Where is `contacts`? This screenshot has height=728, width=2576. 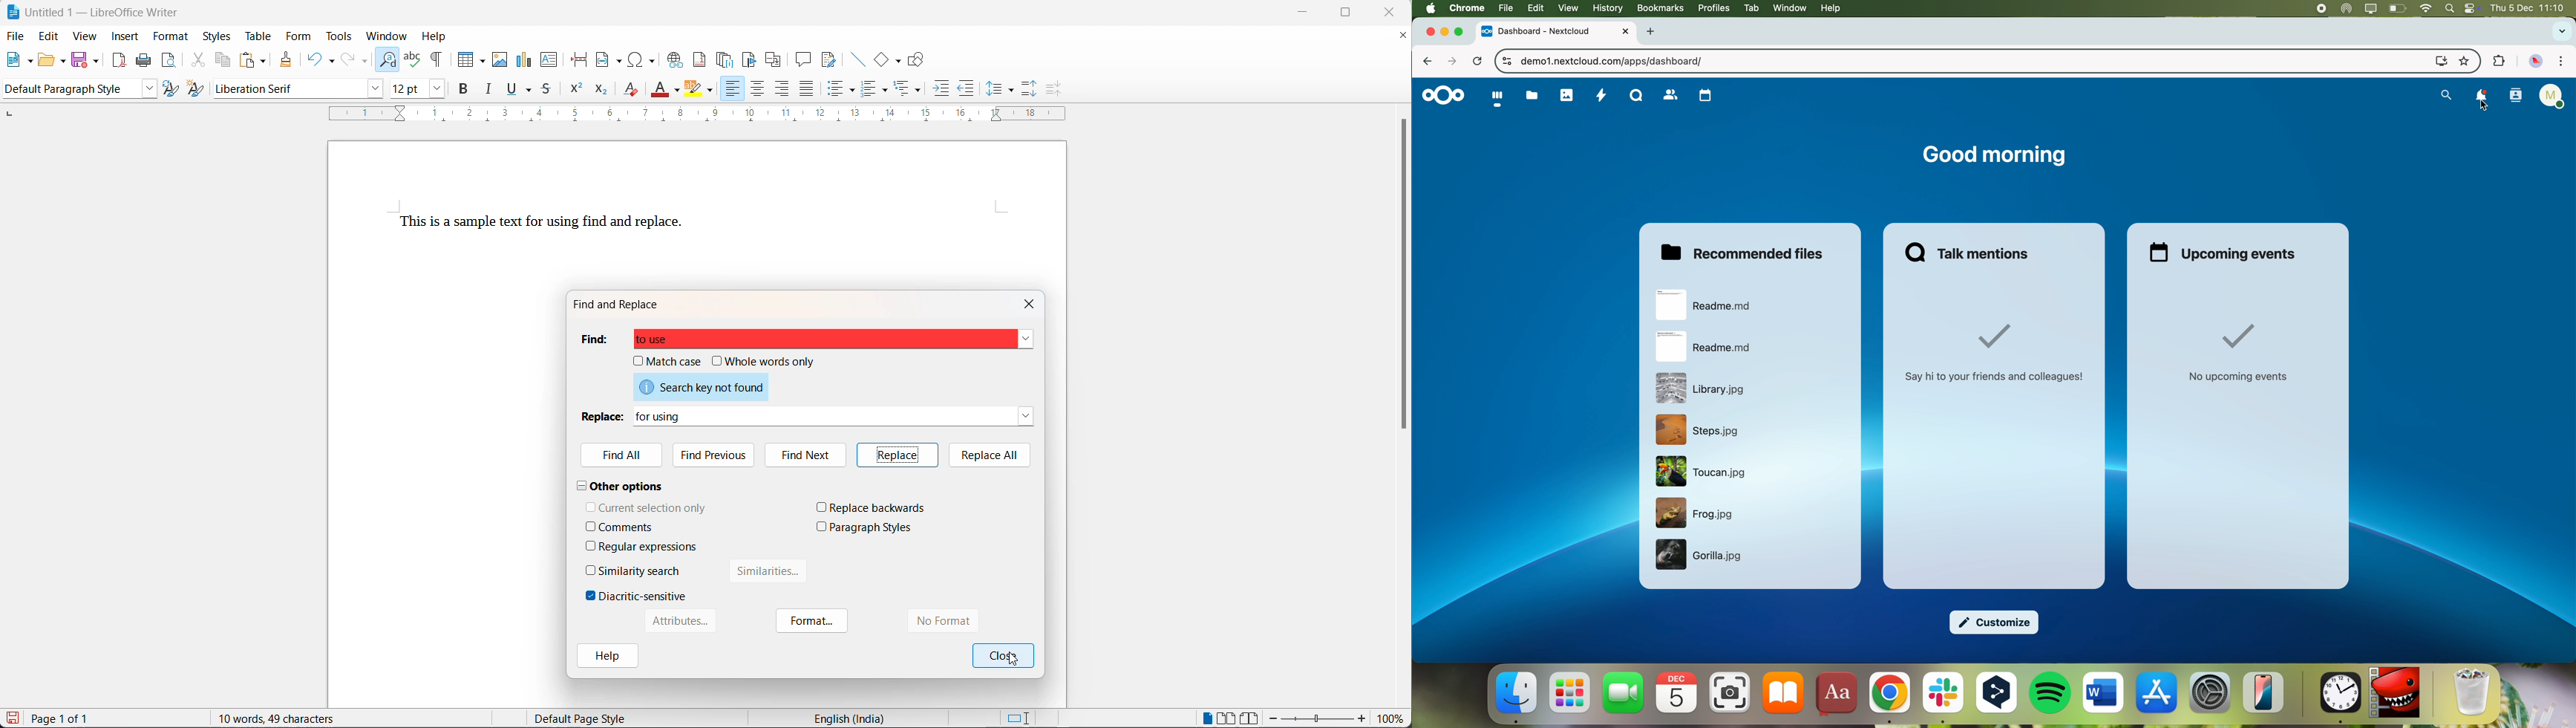
contacts is located at coordinates (2515, 97).